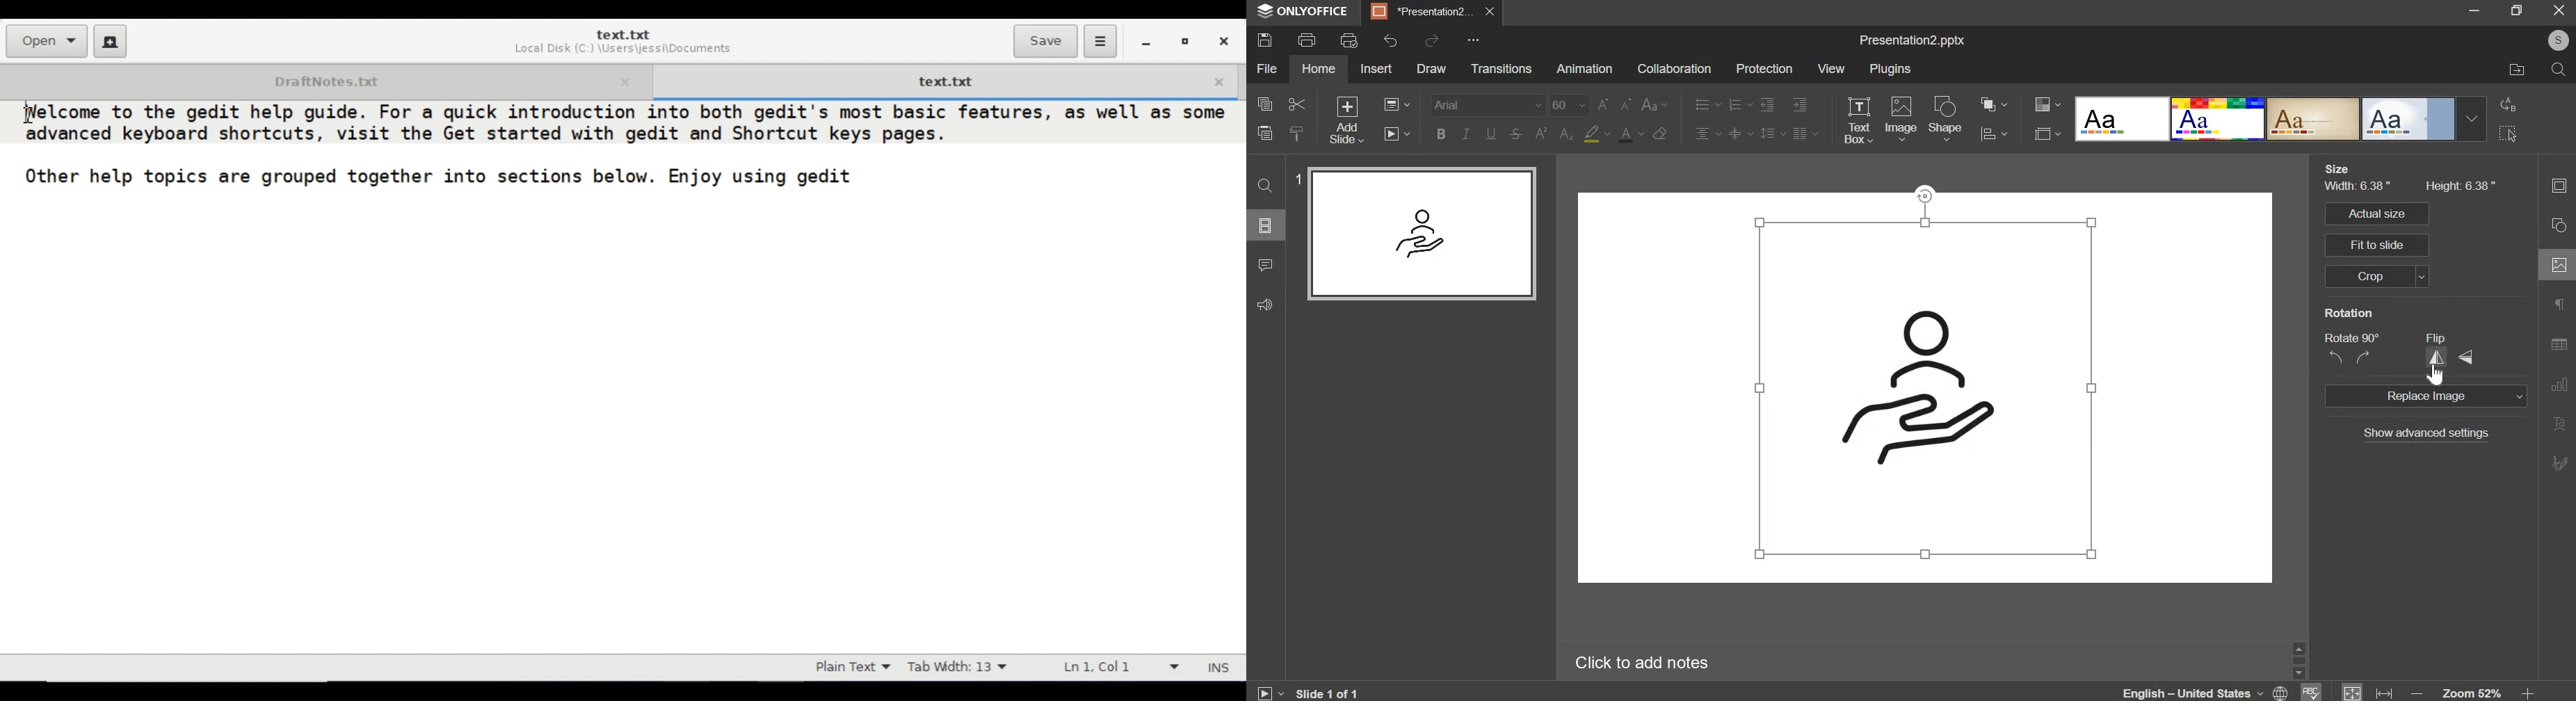  What do you see at coordinates (1583, 69) in the screenshot?
I see `animations` at bounding box center [1583, 69].